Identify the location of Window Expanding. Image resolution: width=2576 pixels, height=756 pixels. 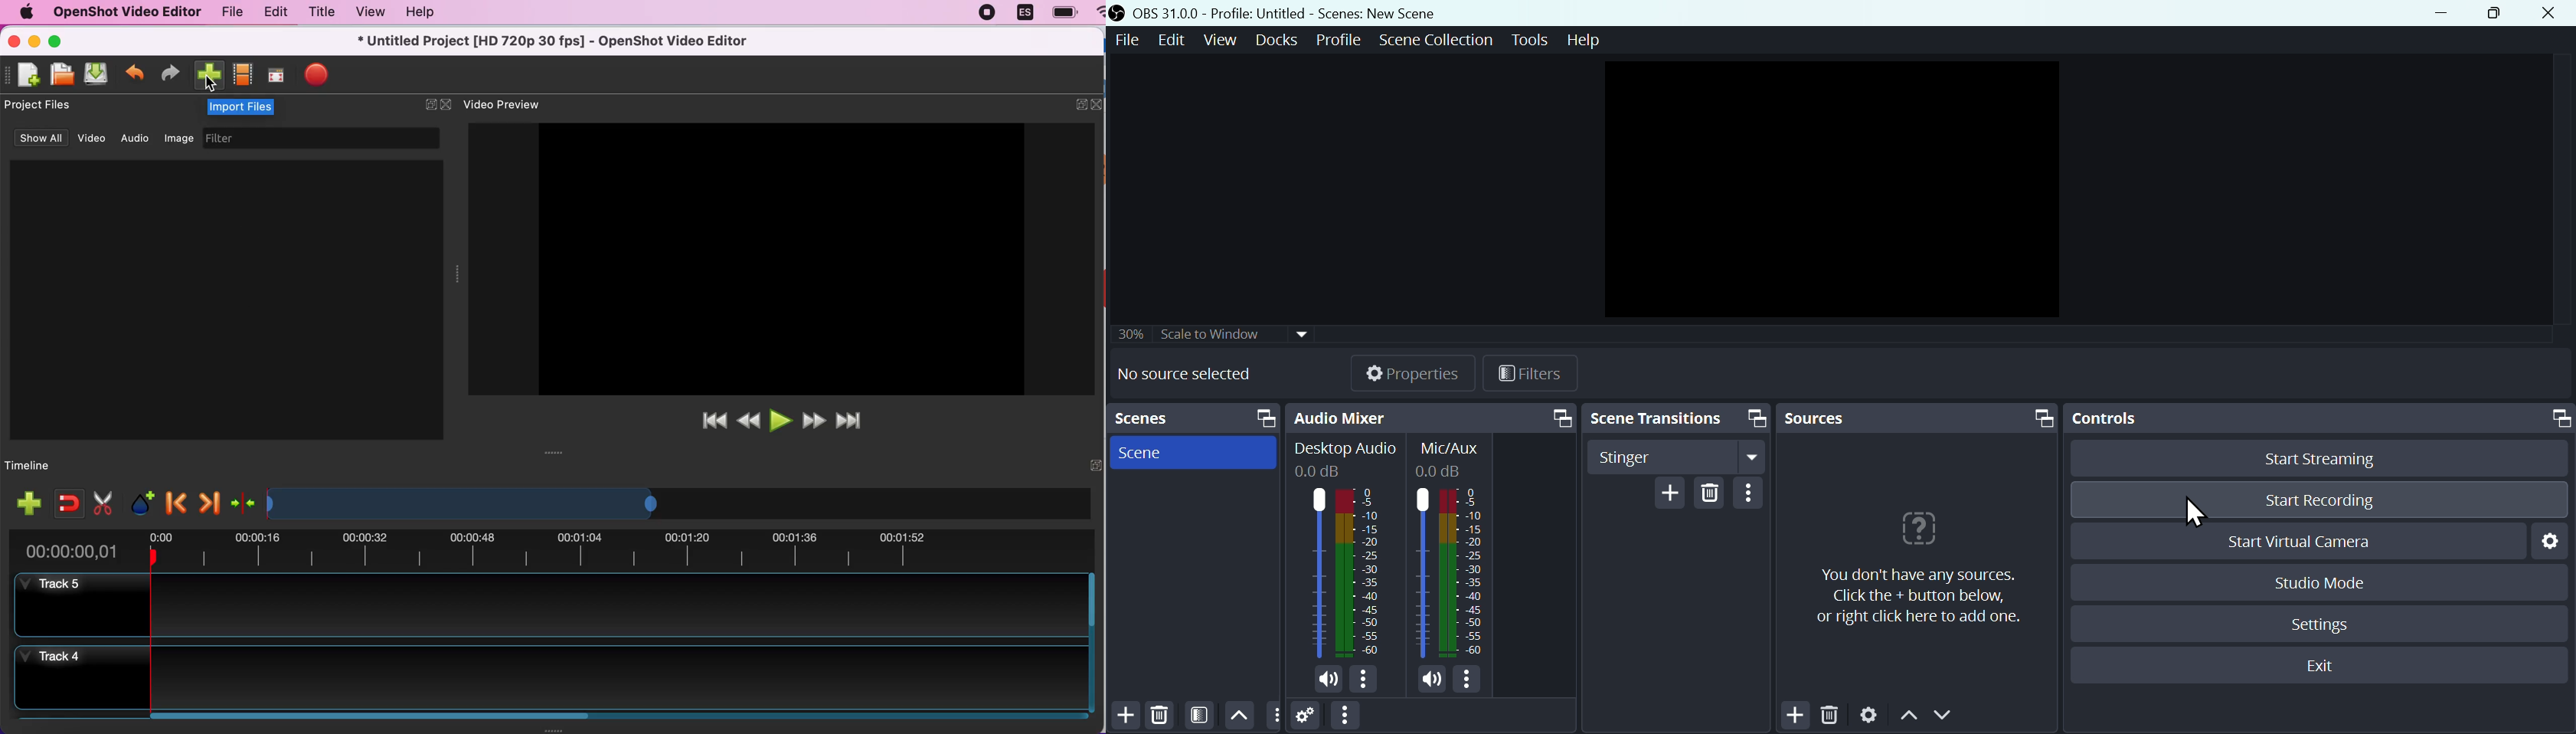
(554, 452).